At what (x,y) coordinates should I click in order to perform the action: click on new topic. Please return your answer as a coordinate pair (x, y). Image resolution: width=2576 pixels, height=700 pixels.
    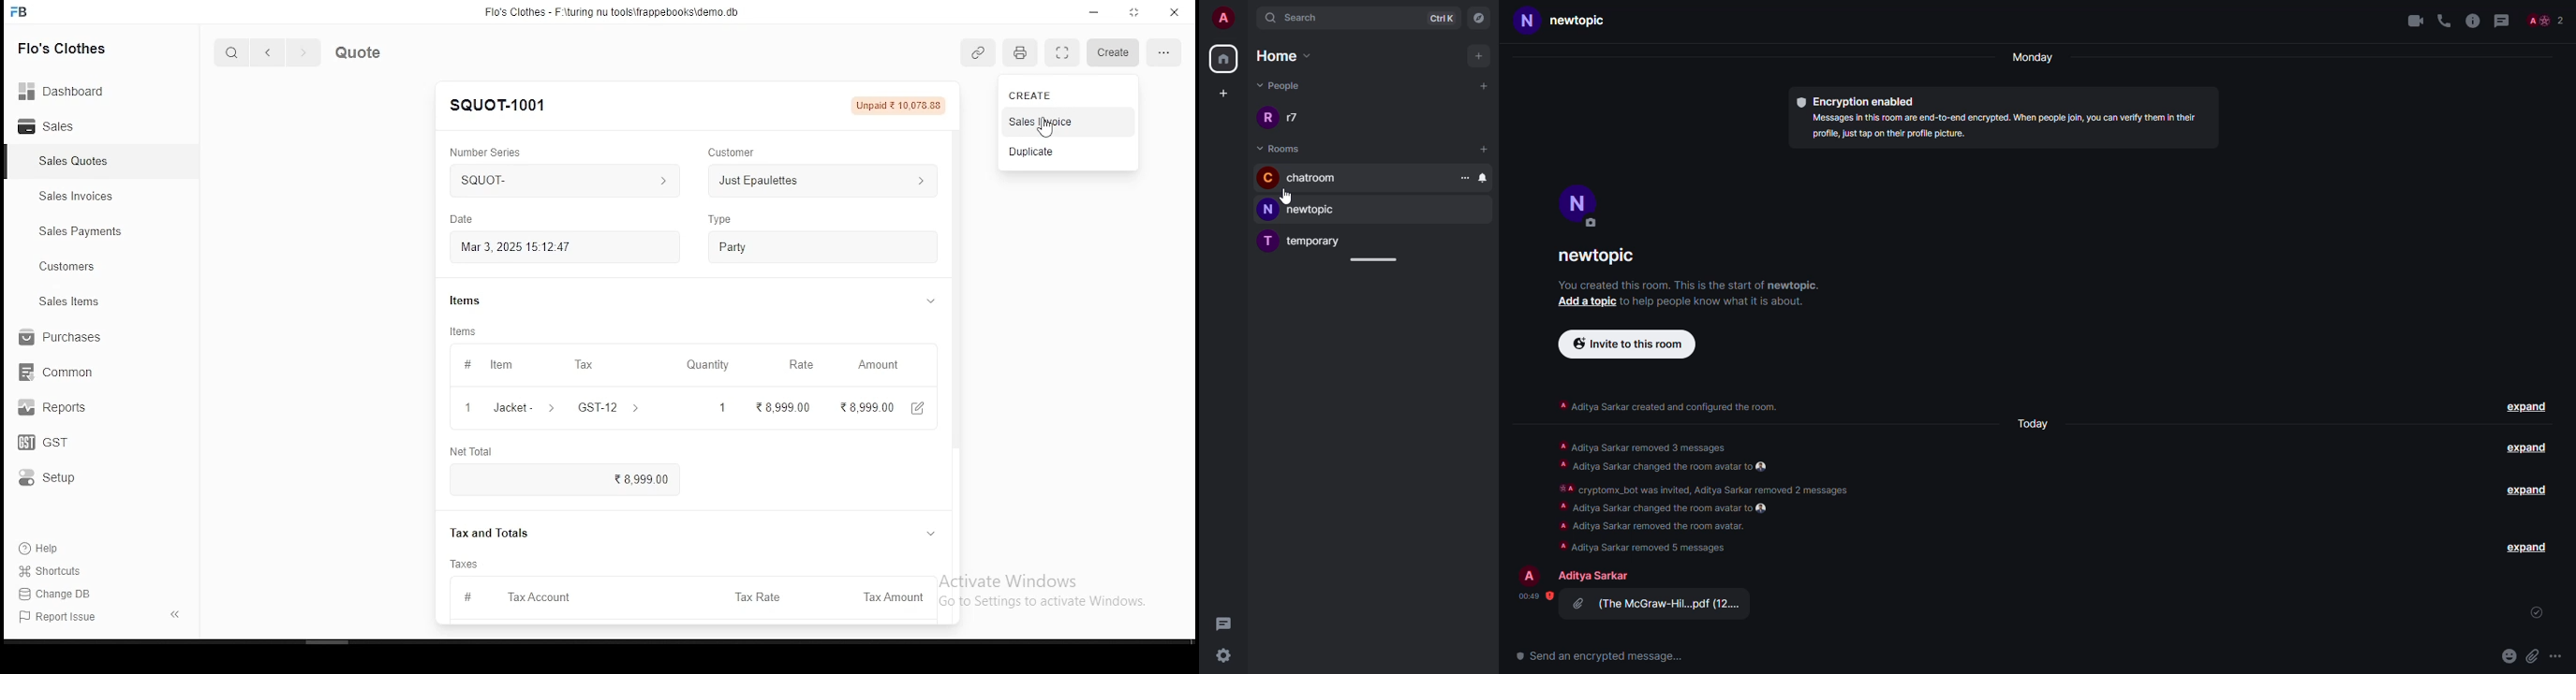
    Looking at the image, I should click on (1571, 21).